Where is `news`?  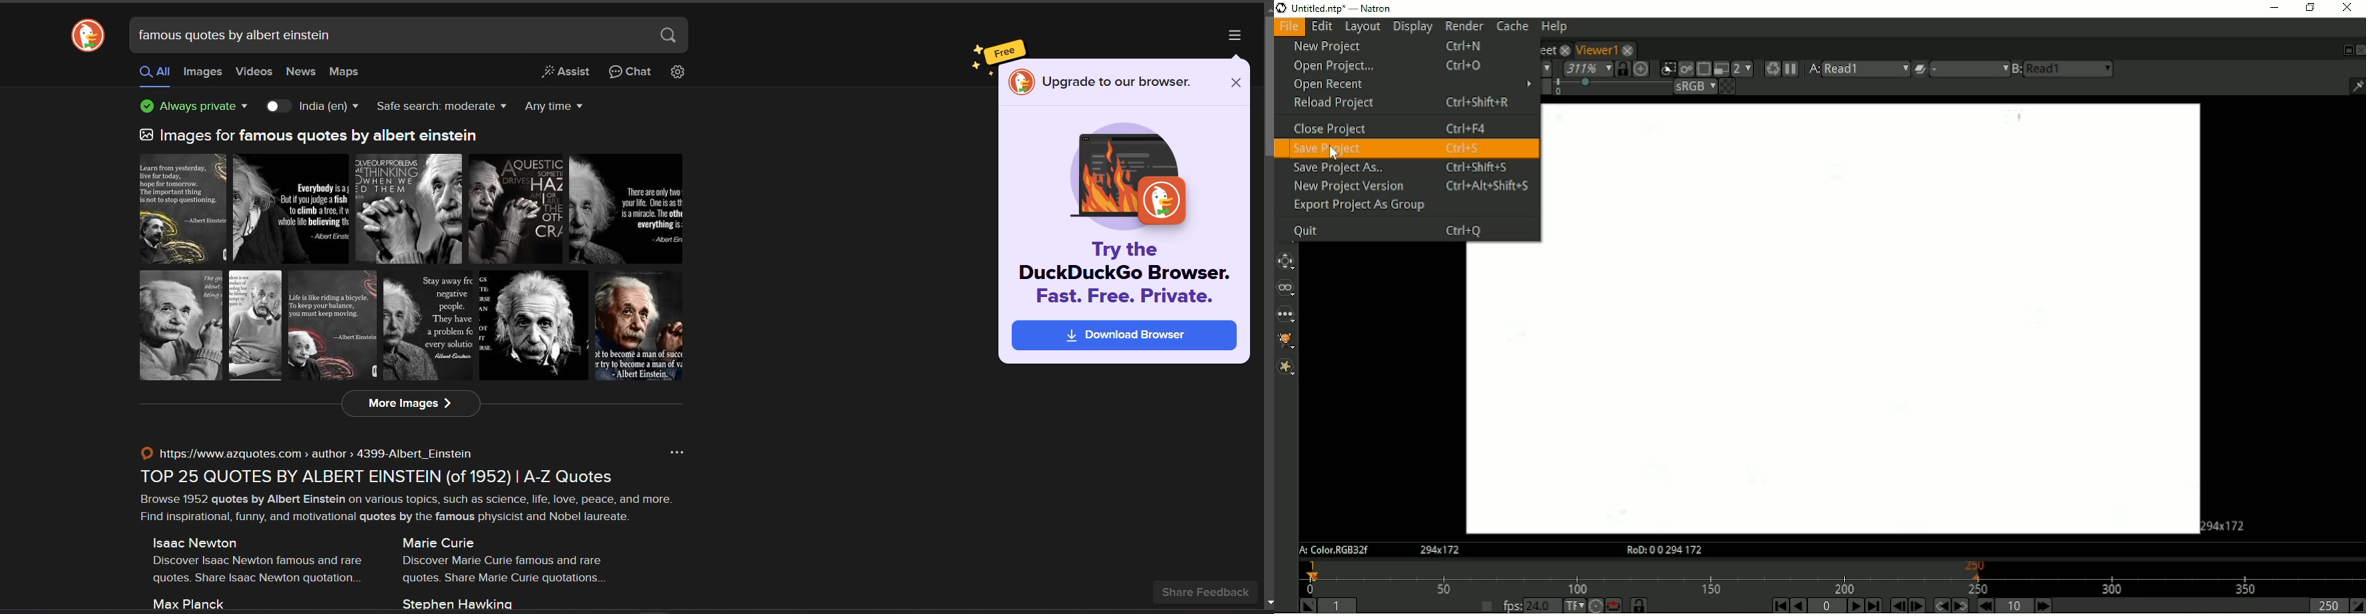
news is located at coordinates (300, 73).